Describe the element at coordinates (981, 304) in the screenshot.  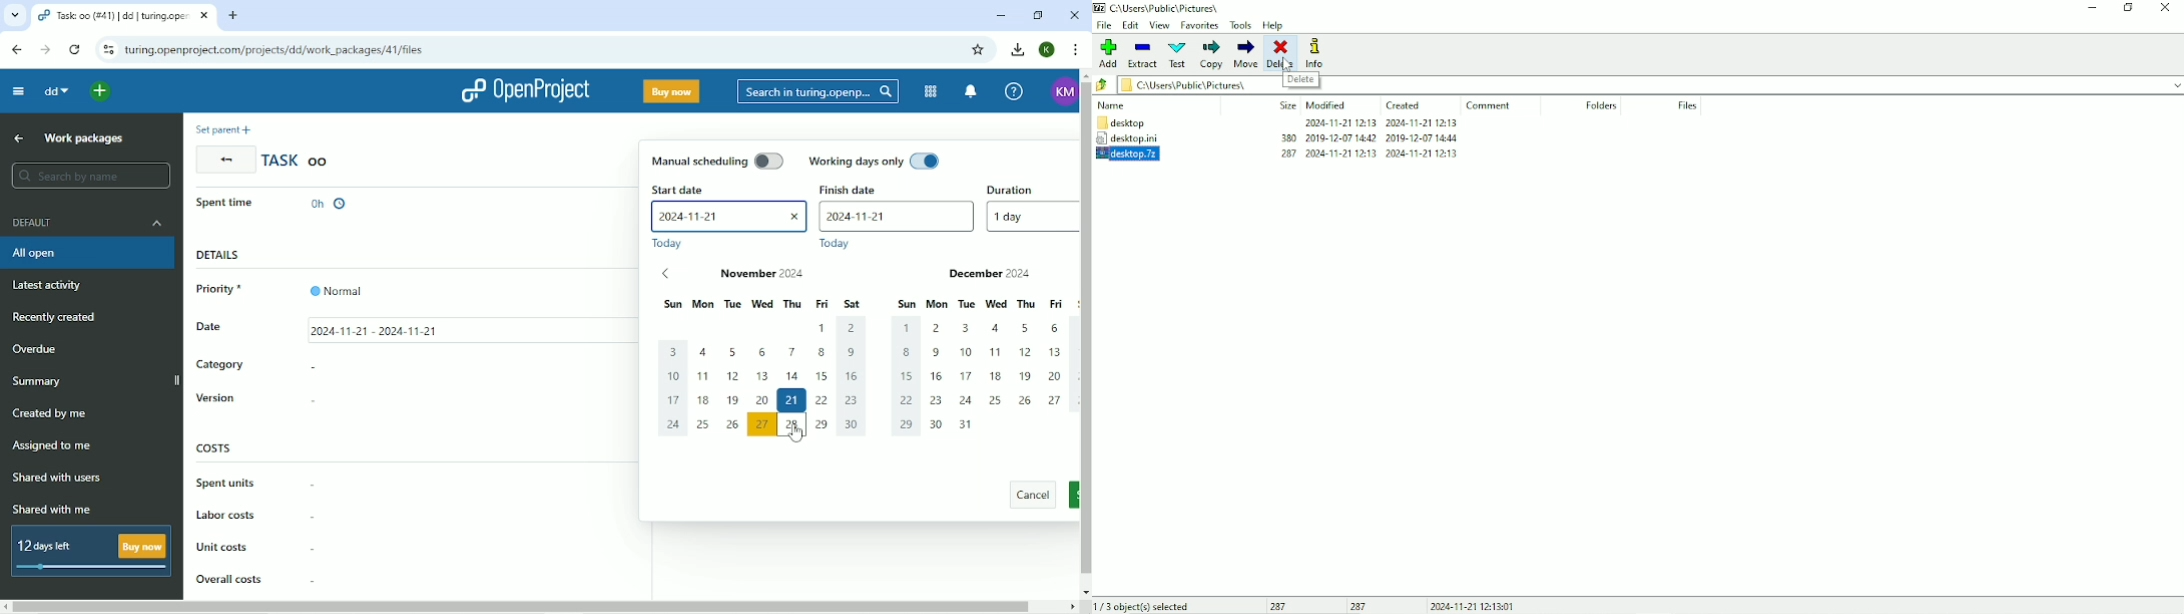
I see `days of the week` at that location.